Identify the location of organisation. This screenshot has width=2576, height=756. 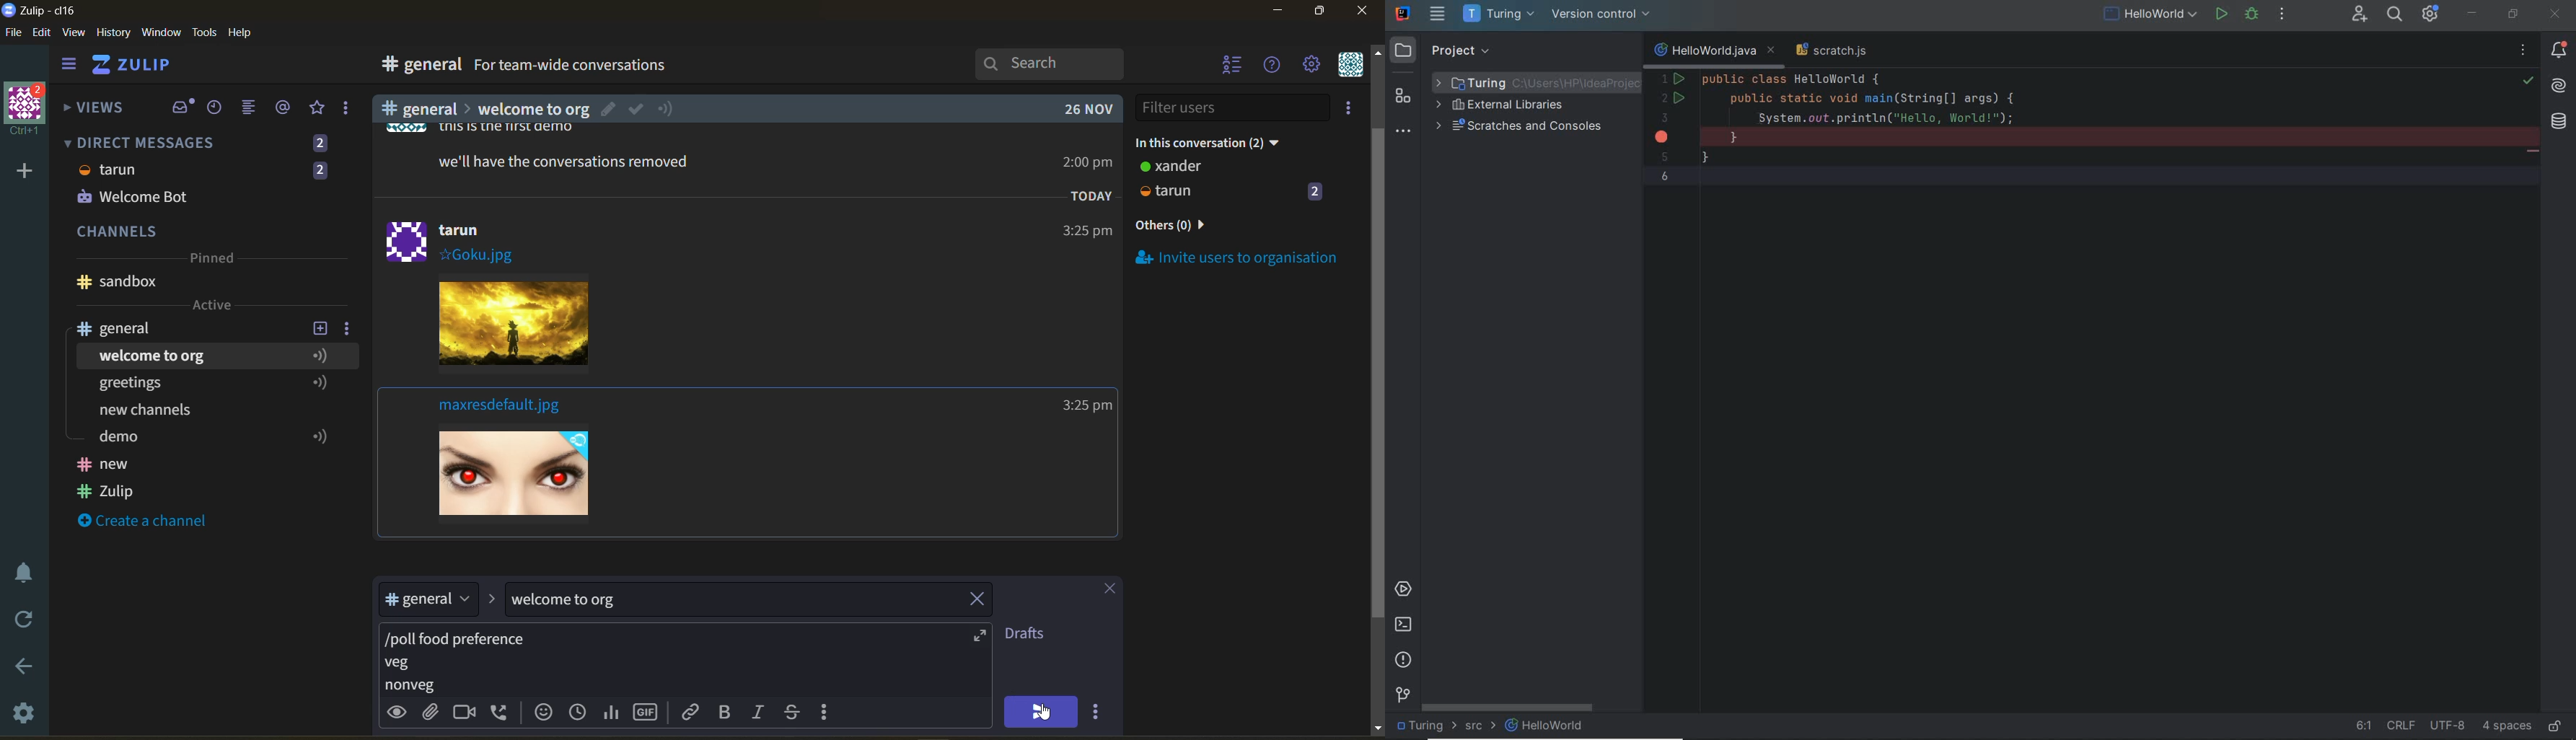
(29, 110).